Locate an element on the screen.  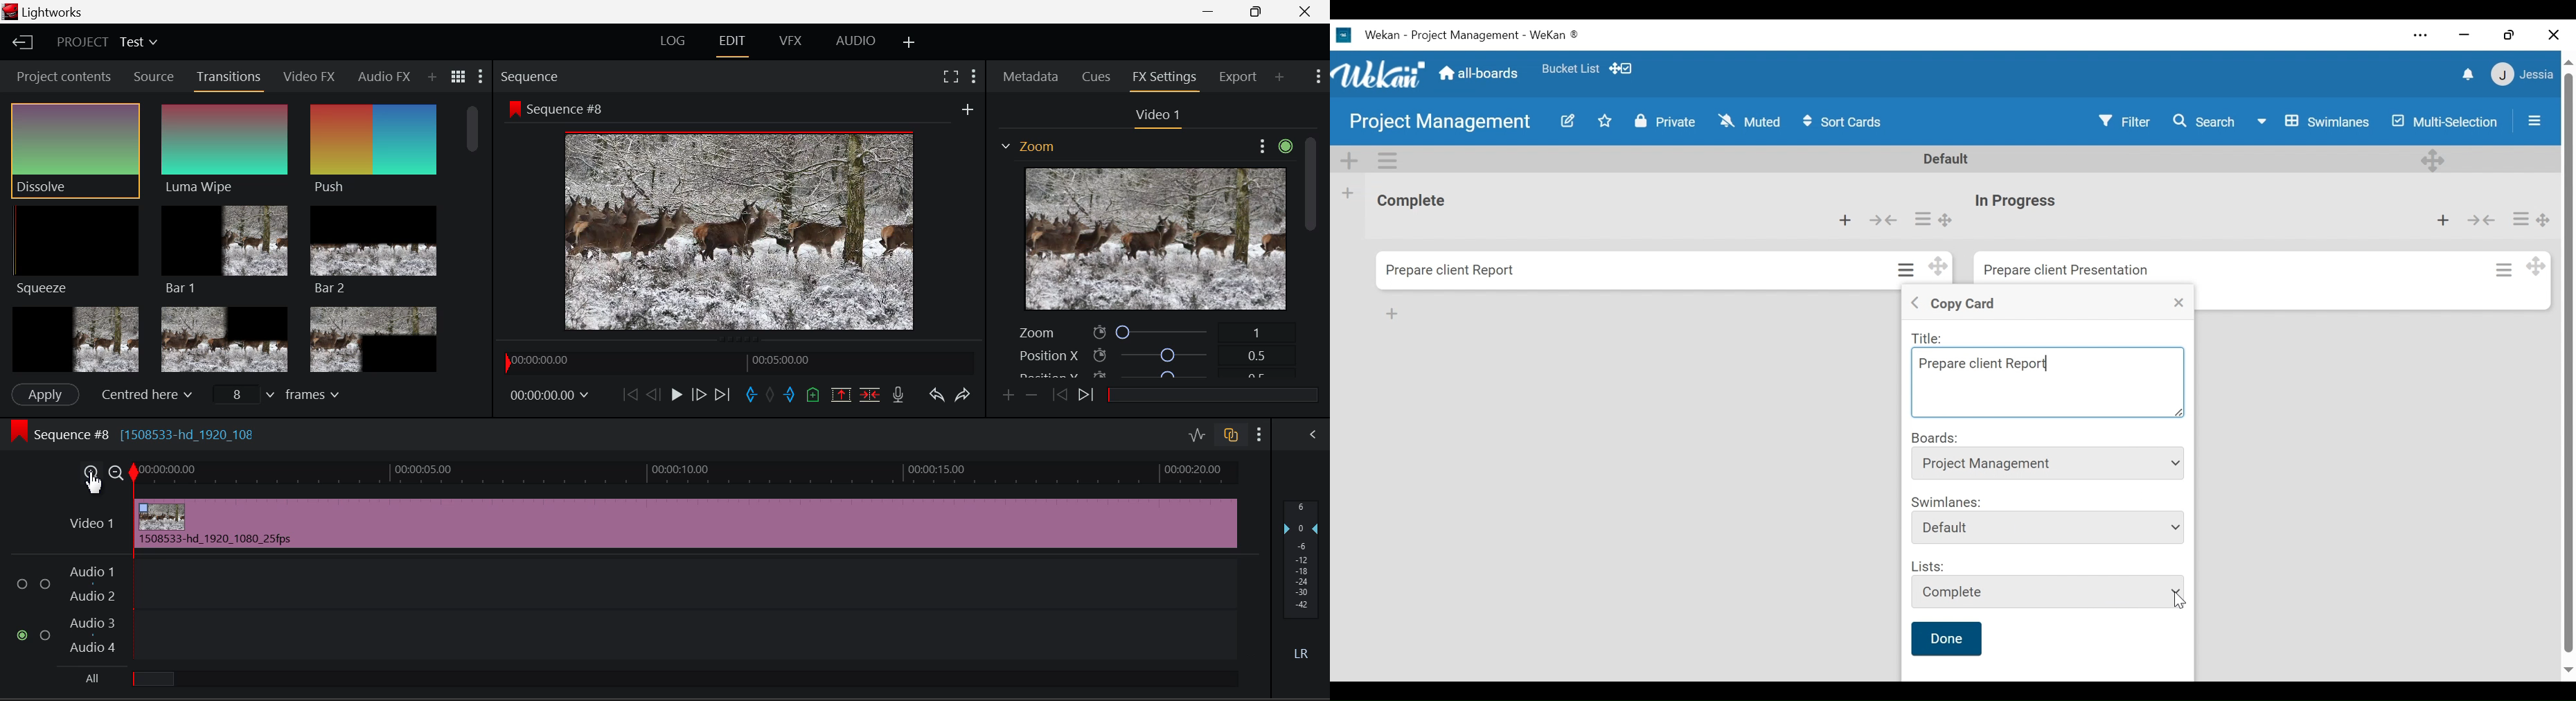
Go Back is located at coordinates (655, 397).